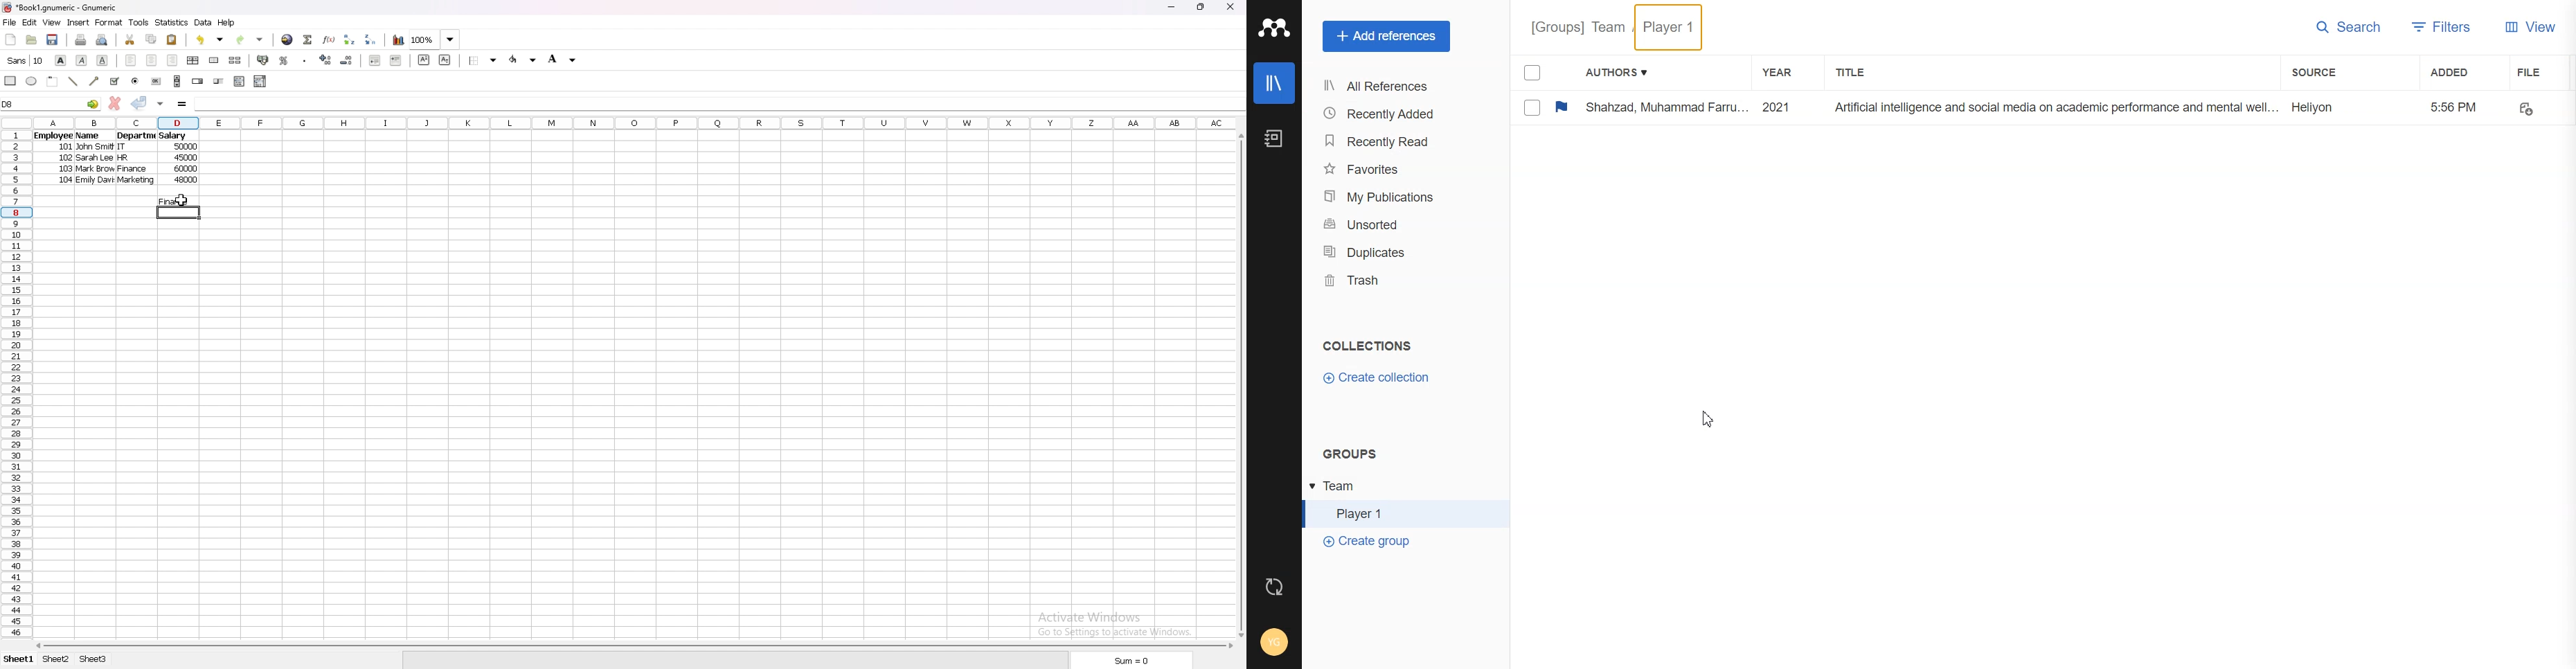  What do you see at coordinates (305, 60) in the screenshot?
I see `thousands separator` at bounding box center [305, 60].